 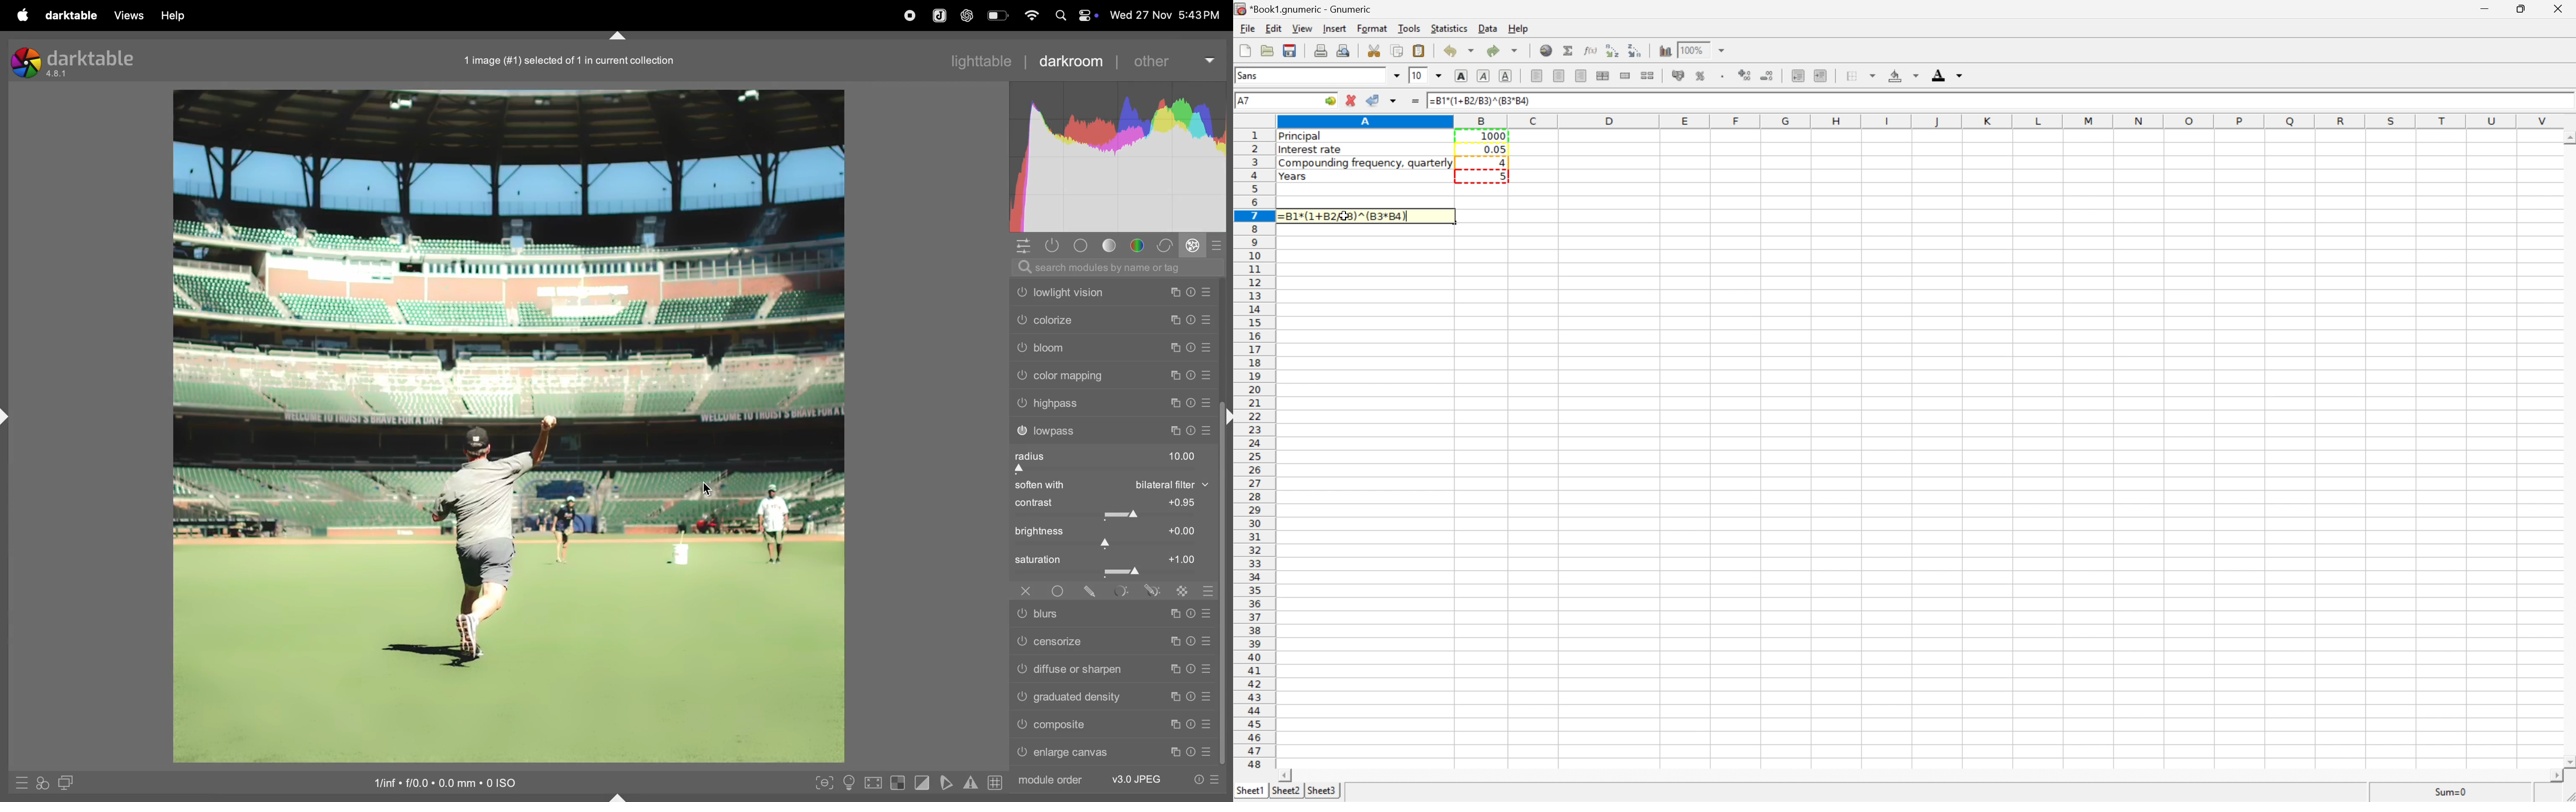 I want to click on accept changes across selection, so click(x=1394, y=100).